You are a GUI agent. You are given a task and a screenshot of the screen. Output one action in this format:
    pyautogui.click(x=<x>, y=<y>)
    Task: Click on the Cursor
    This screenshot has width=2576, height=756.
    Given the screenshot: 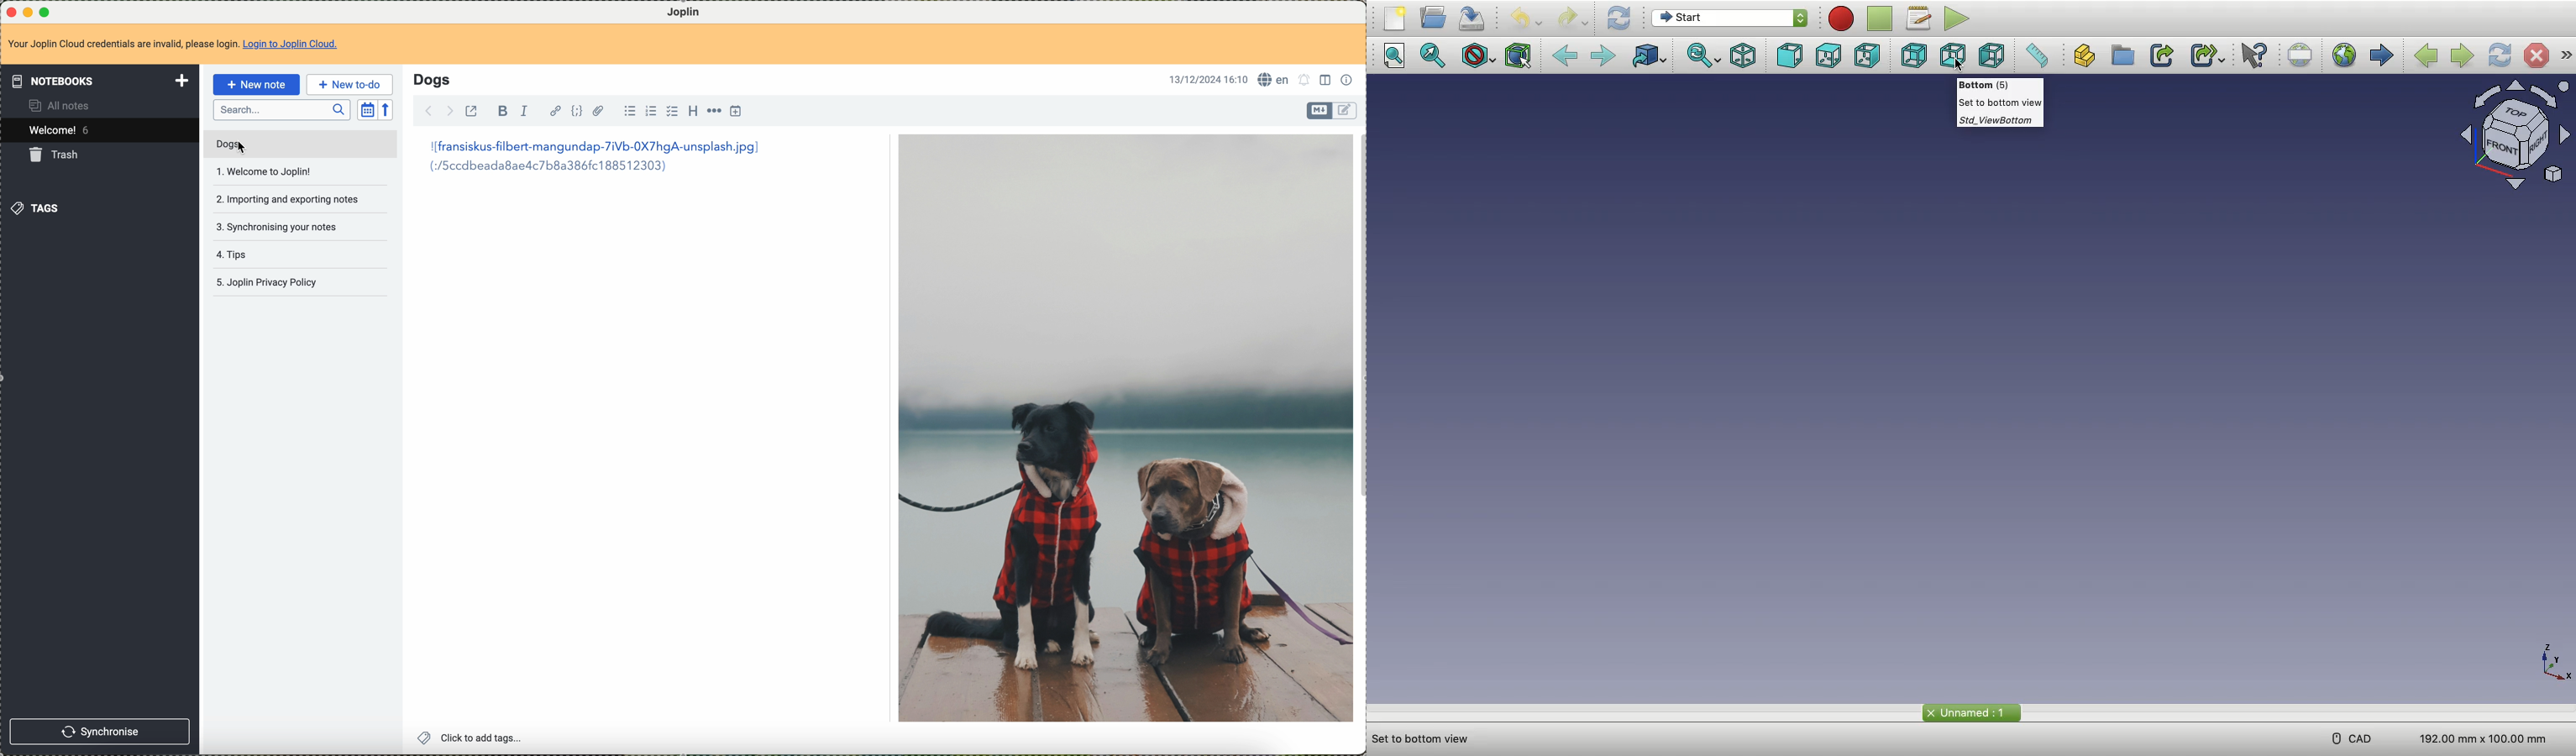 What is the action you would take?
    pyautogui.click(x=1960, y=66)
    